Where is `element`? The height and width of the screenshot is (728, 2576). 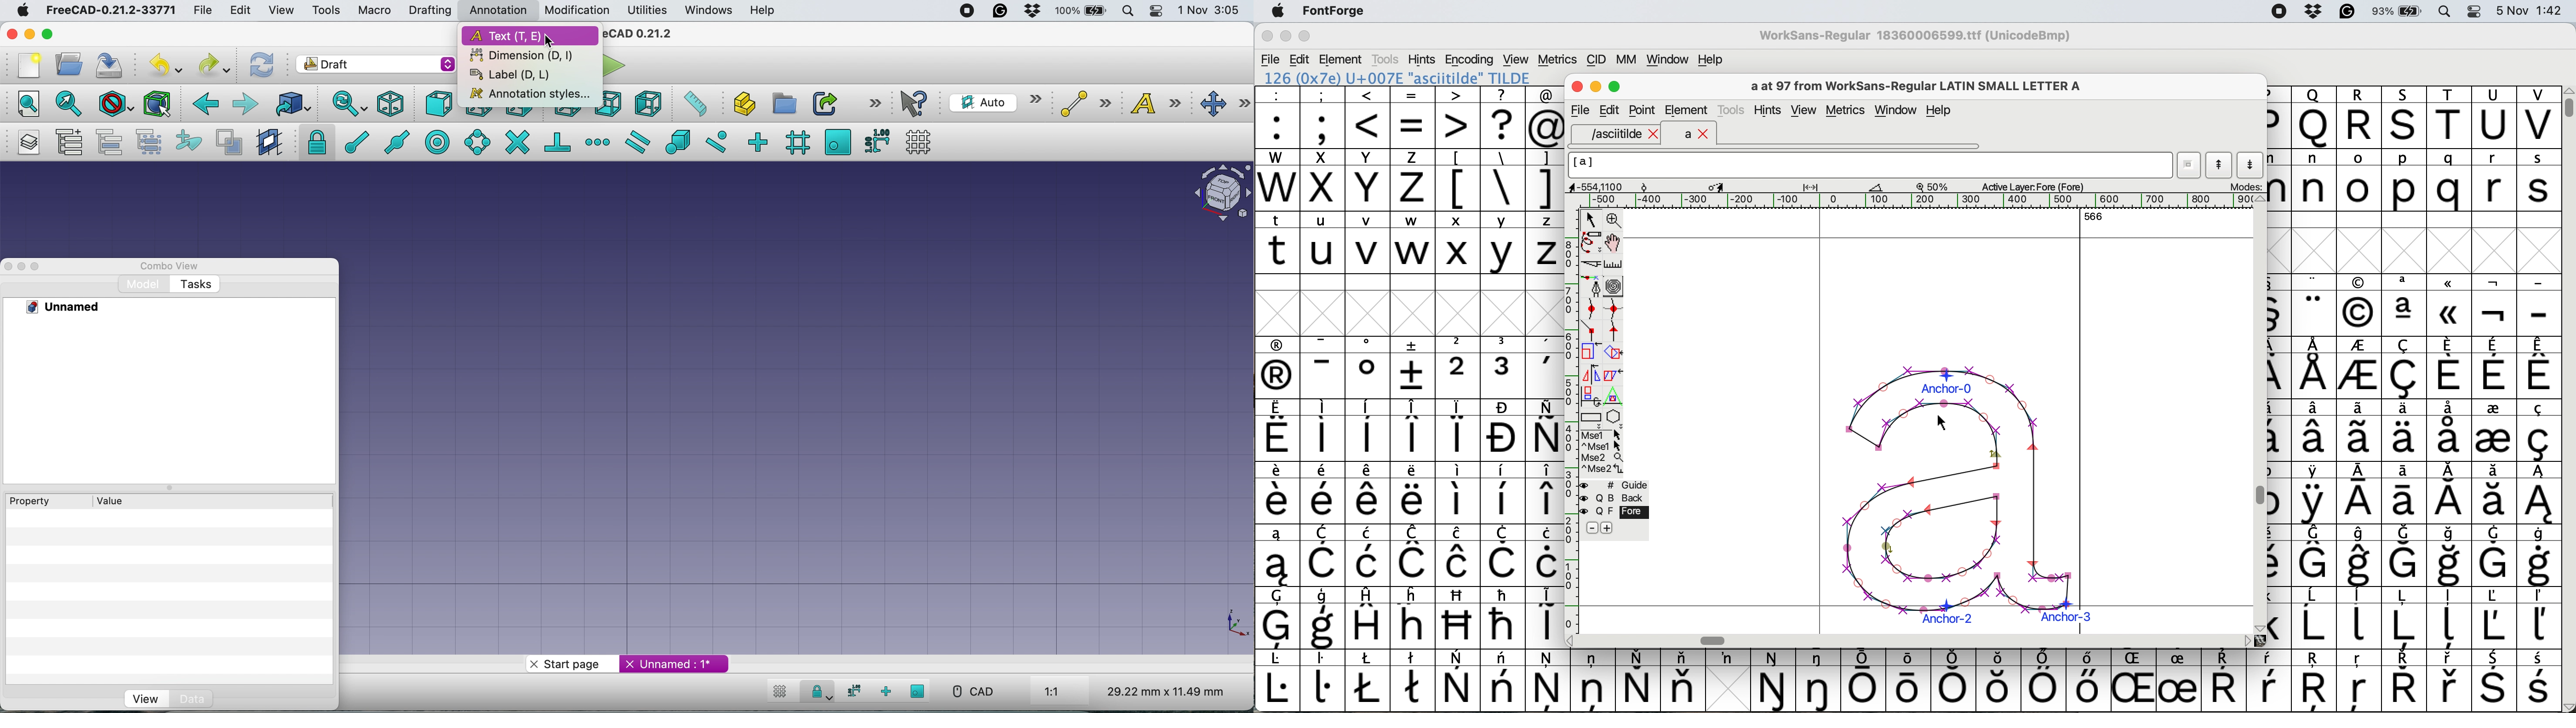
element is located at coordinates (1342, 59).